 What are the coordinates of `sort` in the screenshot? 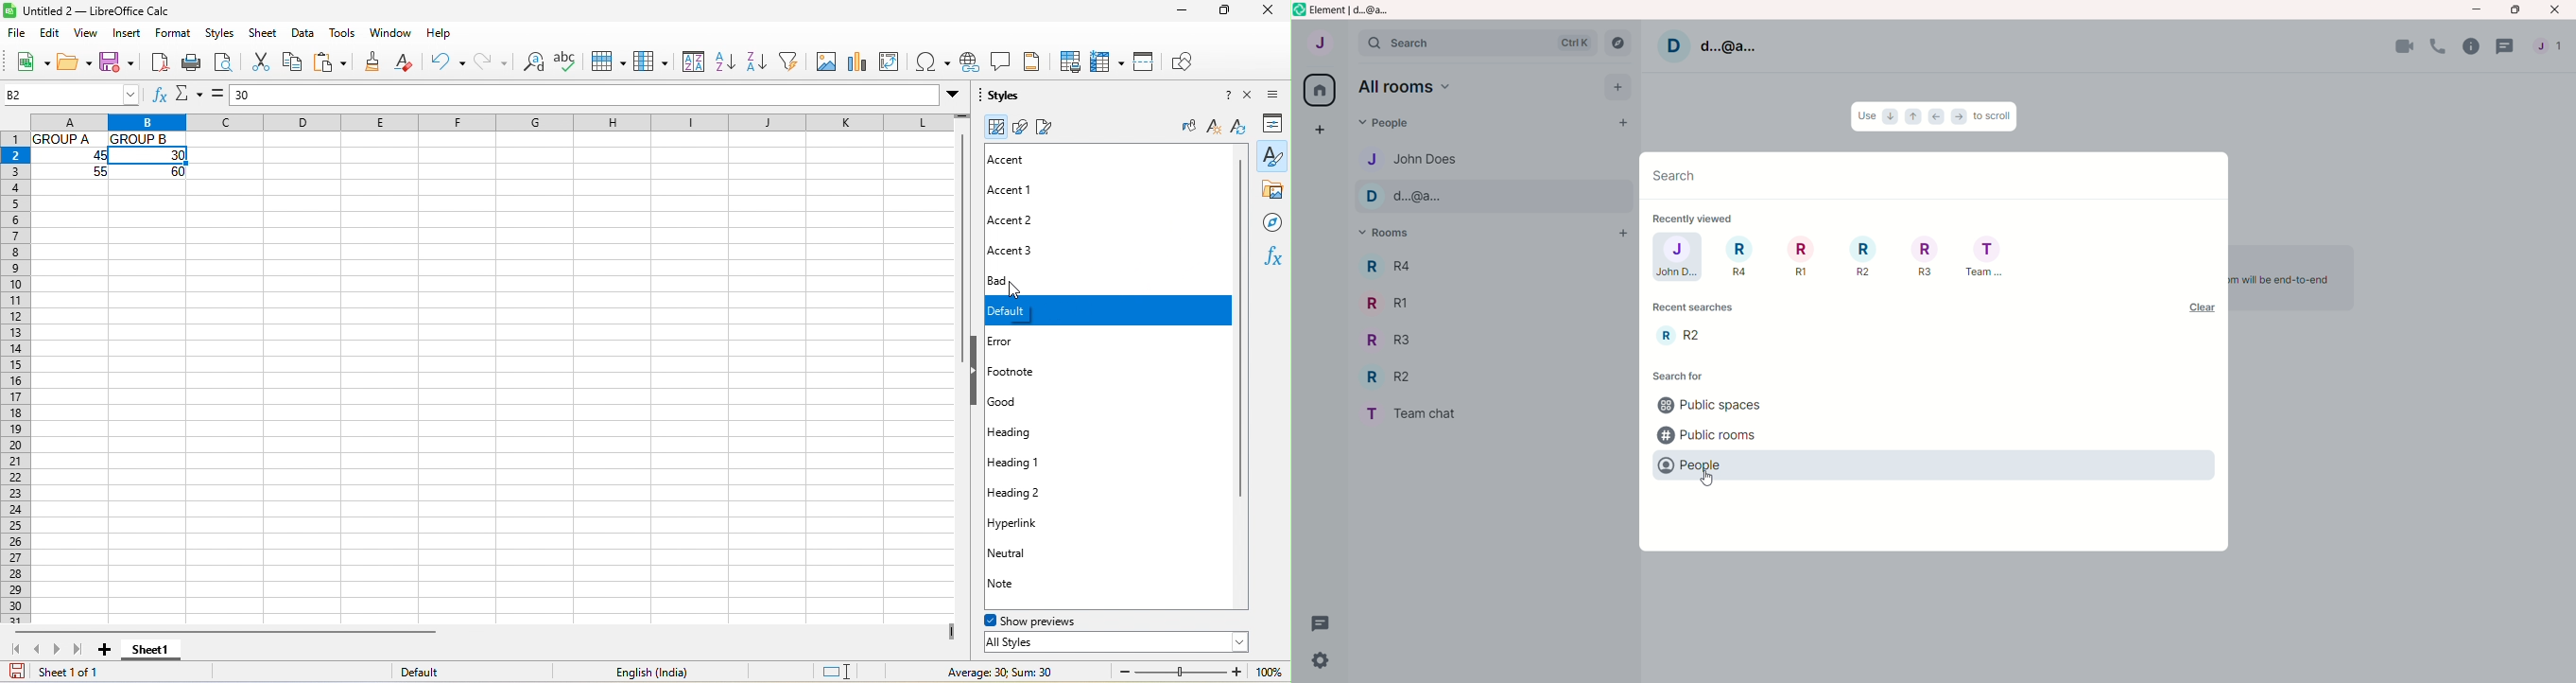 It's located at (690, 62).